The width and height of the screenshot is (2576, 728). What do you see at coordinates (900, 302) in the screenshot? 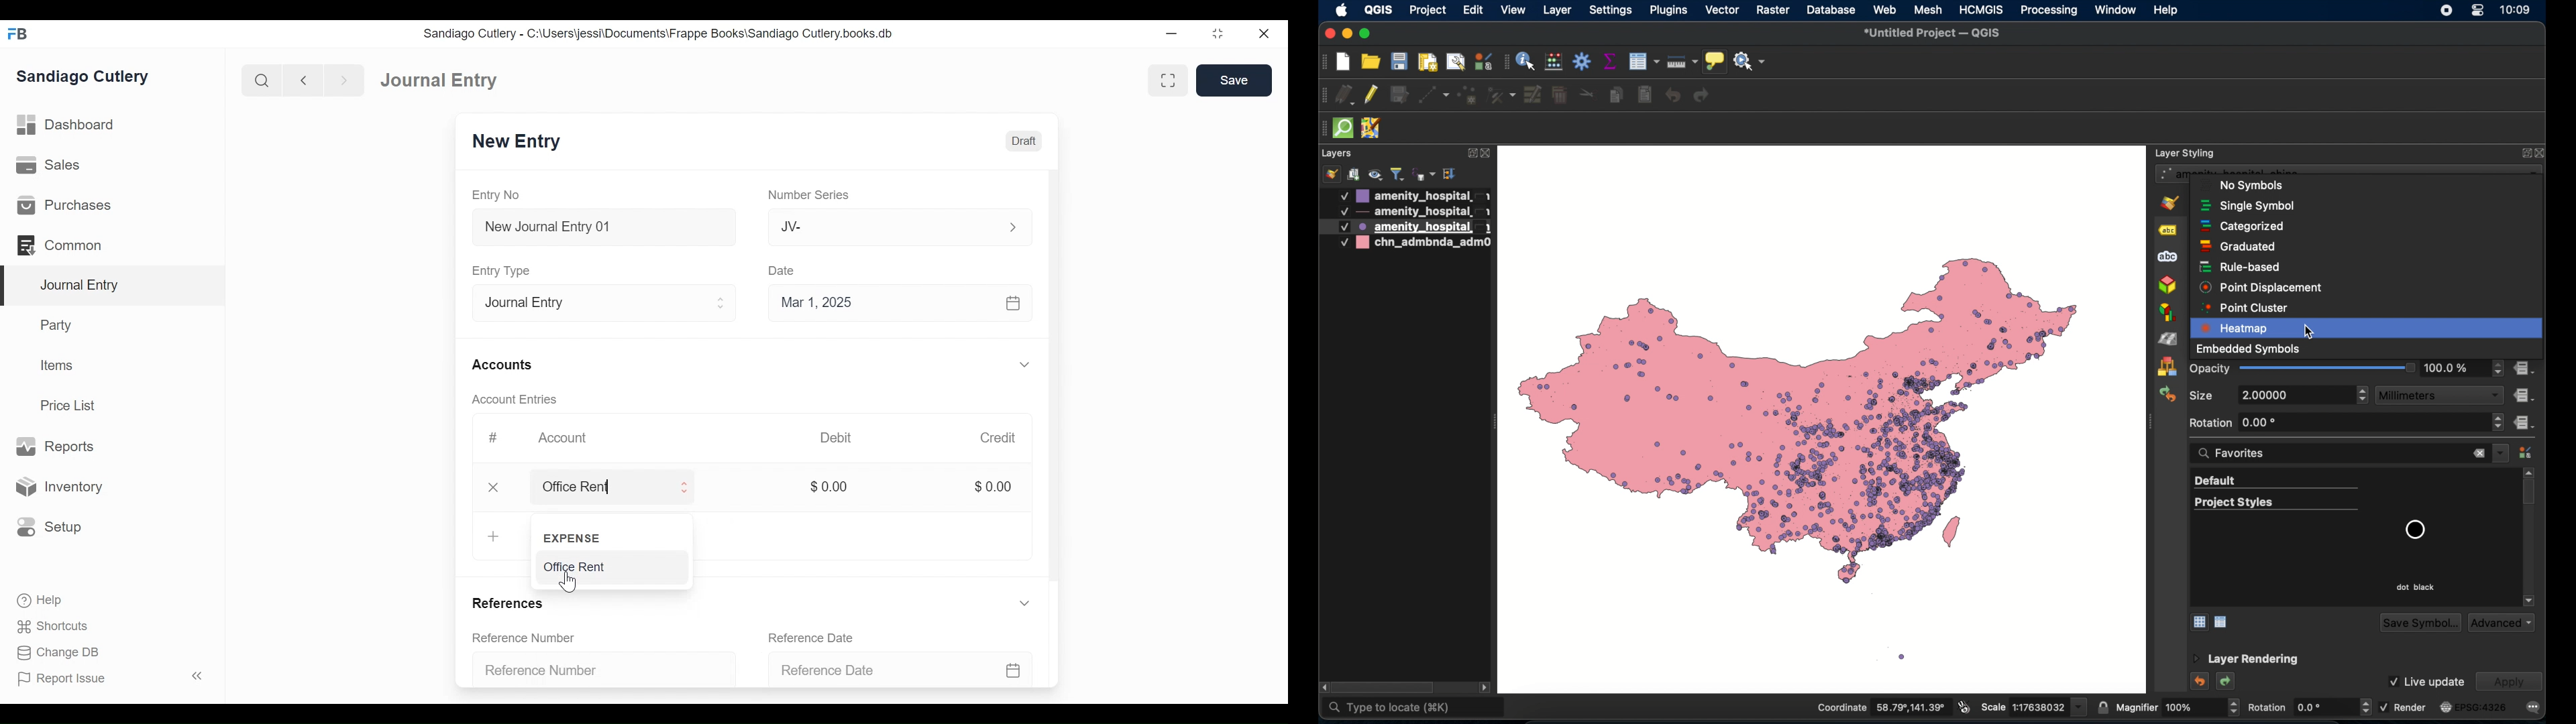
I see `Mar 1, 2025` at bounding box center [900, 302].